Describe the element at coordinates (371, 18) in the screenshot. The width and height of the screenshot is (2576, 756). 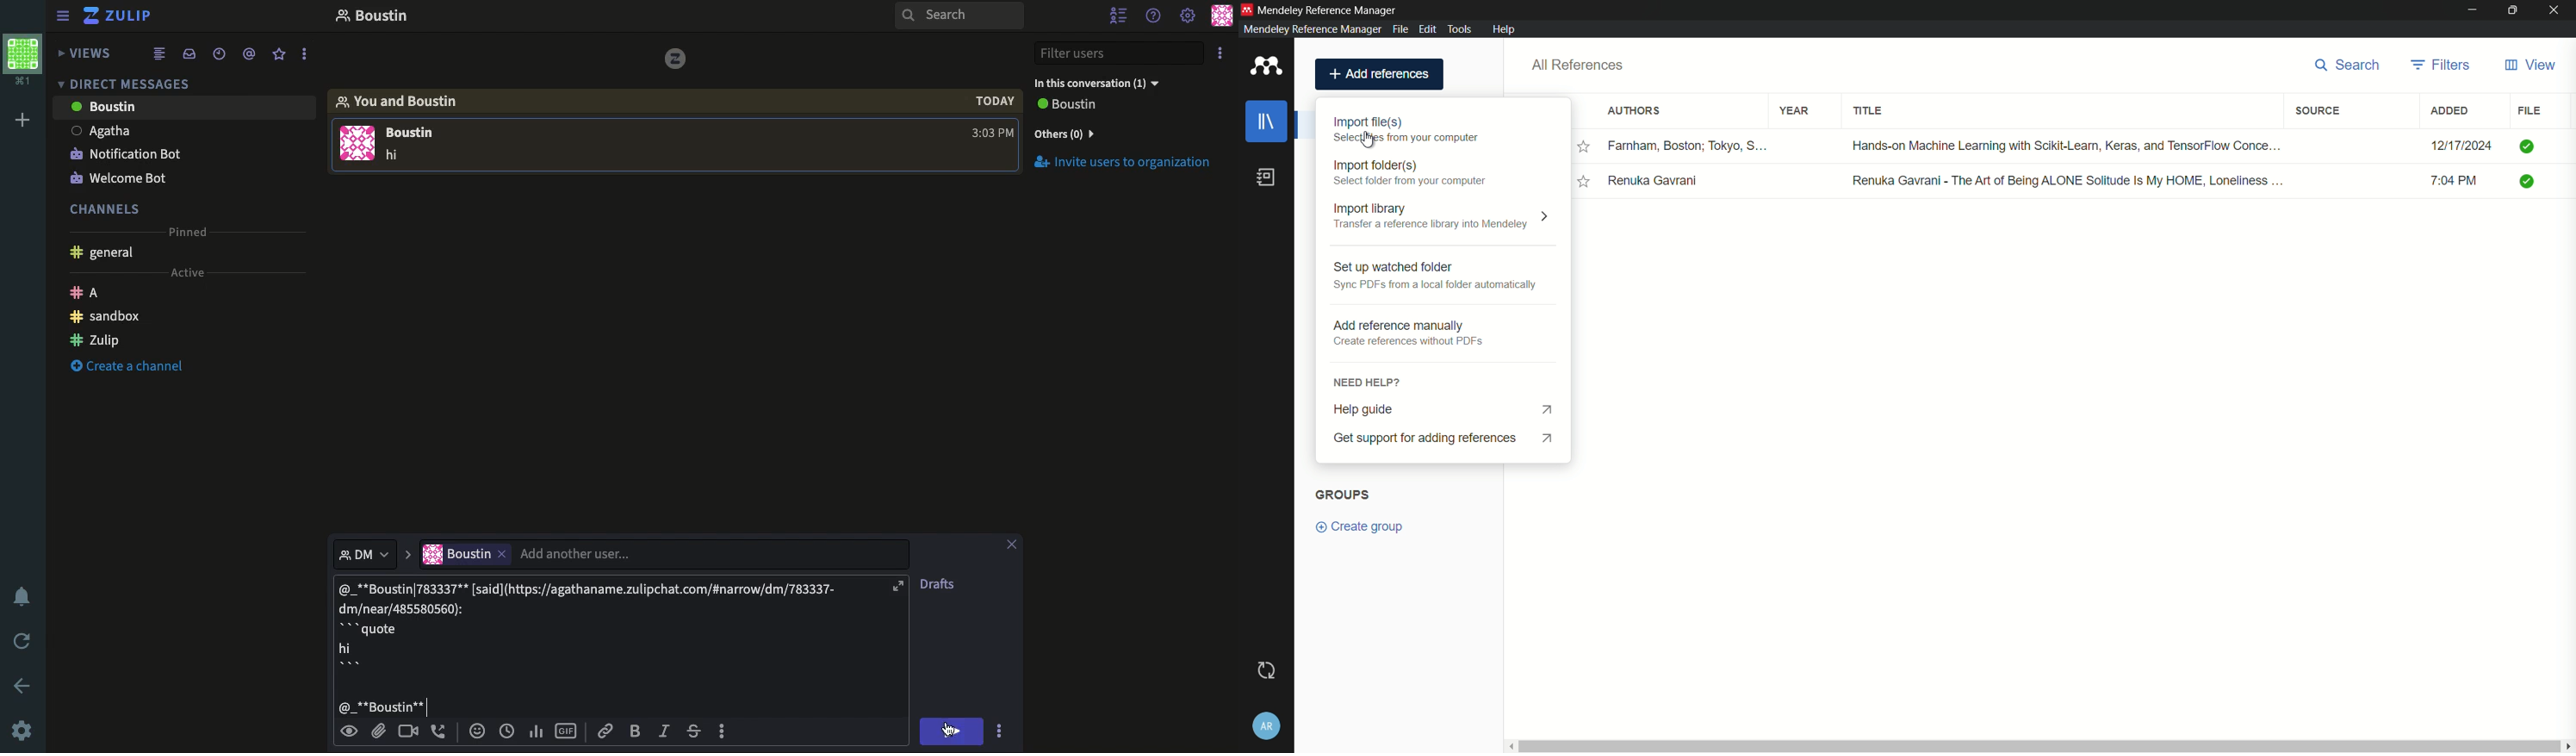
I see `Thread name` at that location.